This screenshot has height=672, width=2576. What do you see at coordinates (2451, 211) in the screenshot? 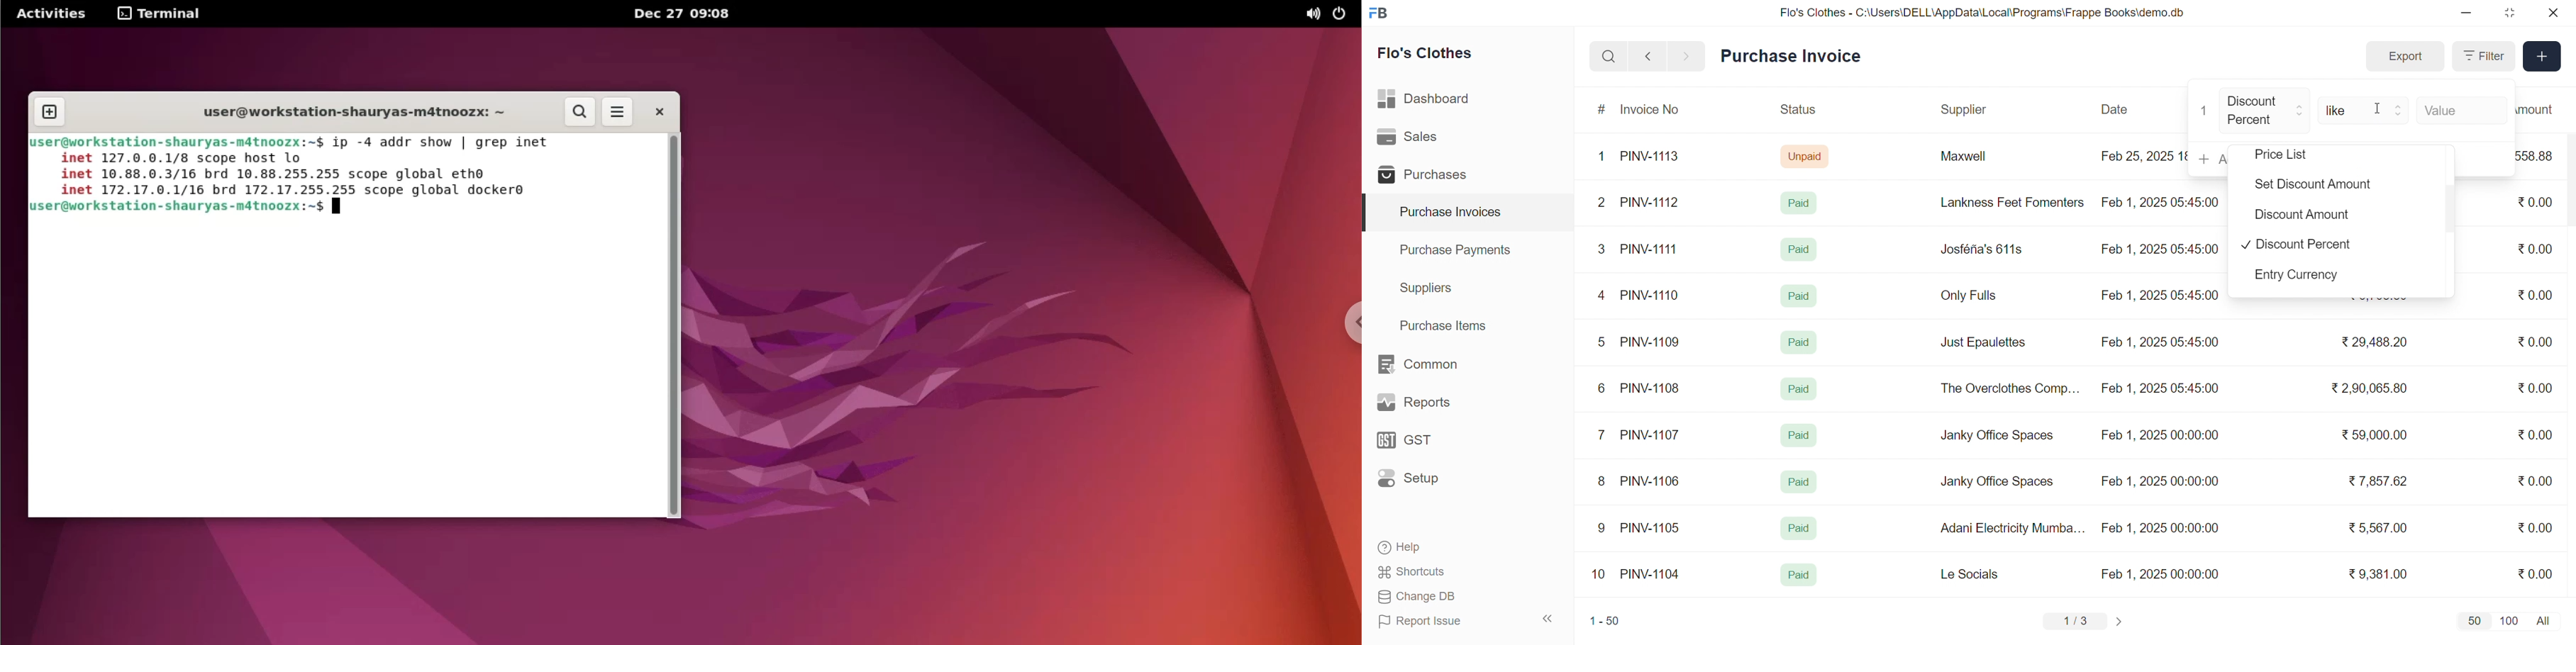
I see `vertical scroll bar` at bounding box center [2451, 211].